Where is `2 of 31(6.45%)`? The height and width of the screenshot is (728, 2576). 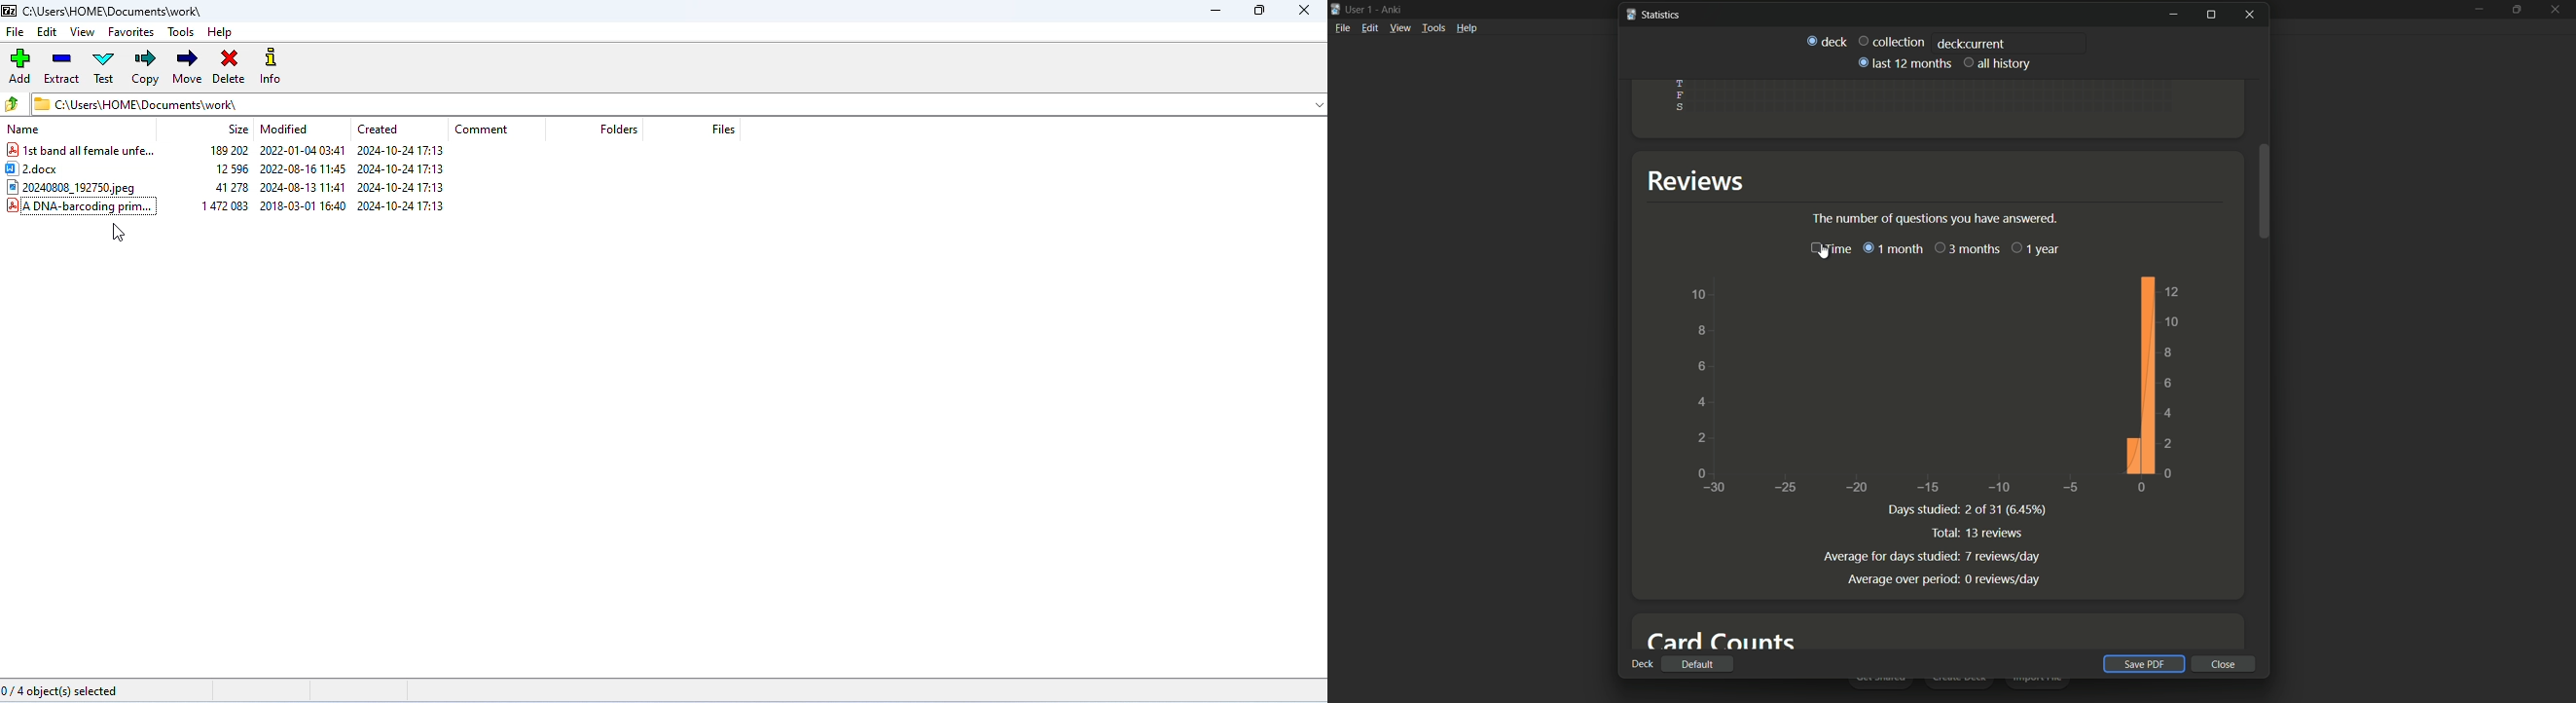
2 of 31(6.45%) is located at coordinates (2005, 510).